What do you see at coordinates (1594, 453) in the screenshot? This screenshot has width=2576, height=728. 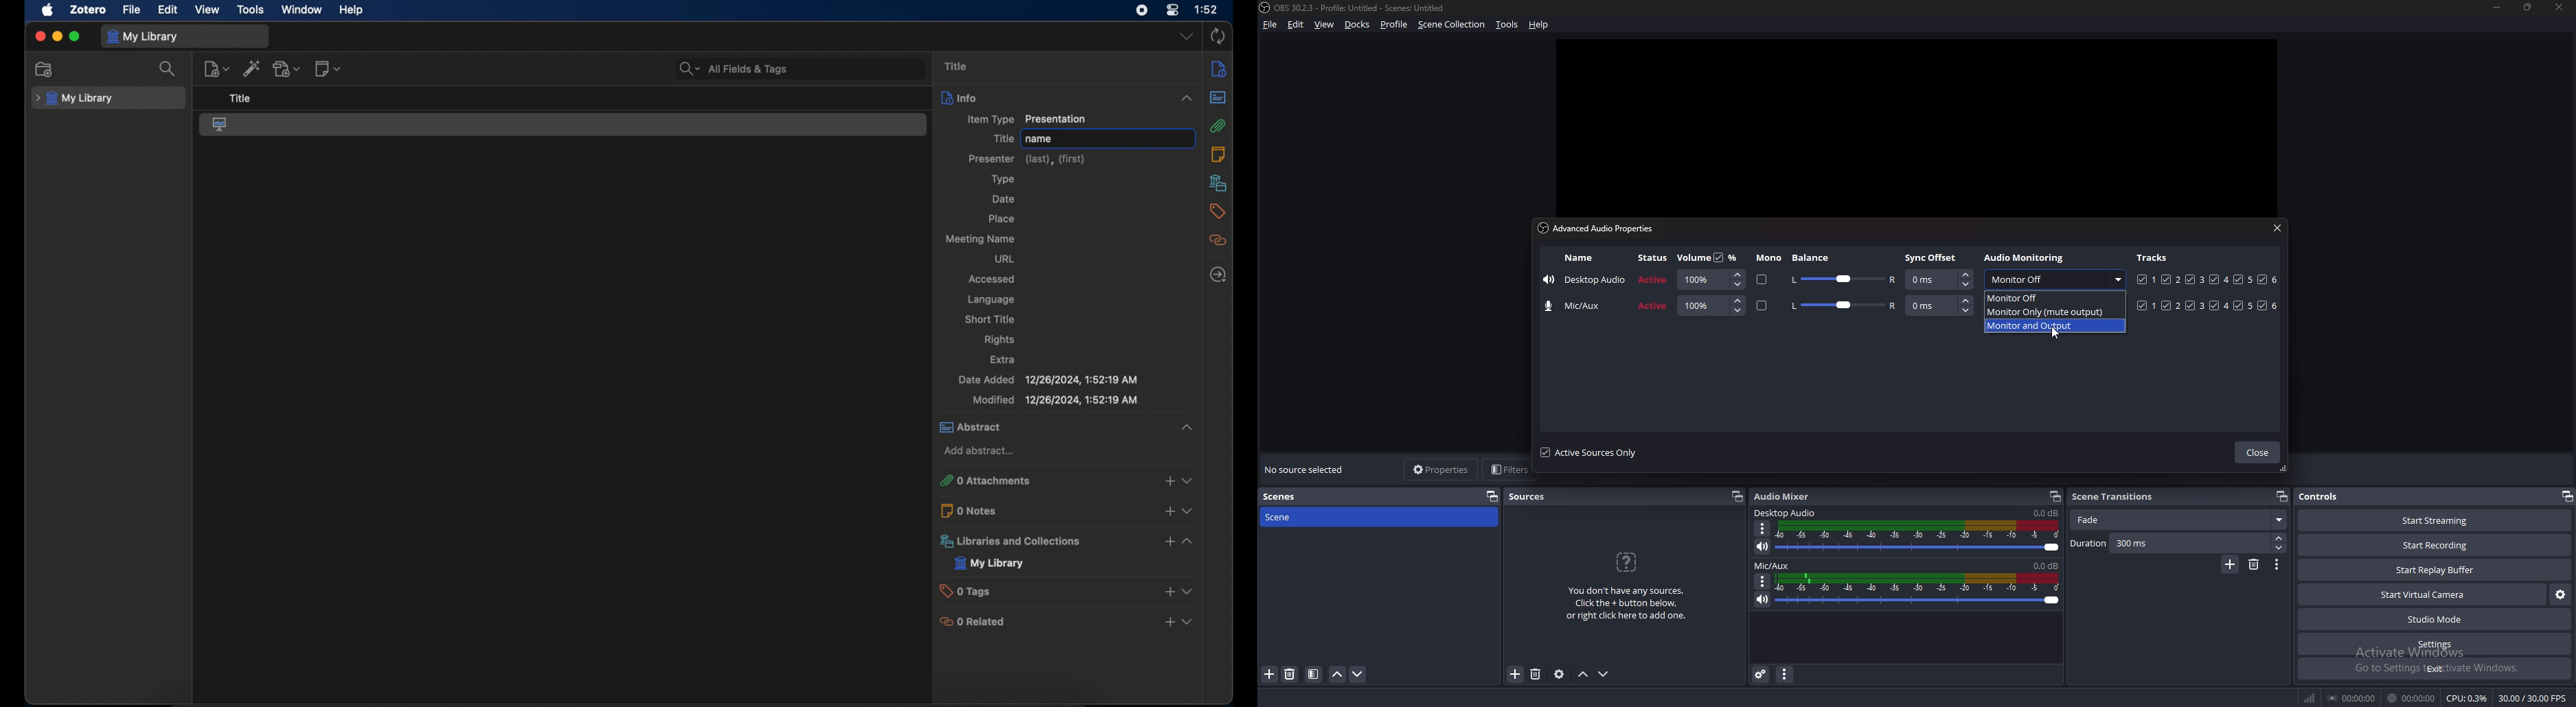 I see `active sources only` at bounding box center [1594, 453].